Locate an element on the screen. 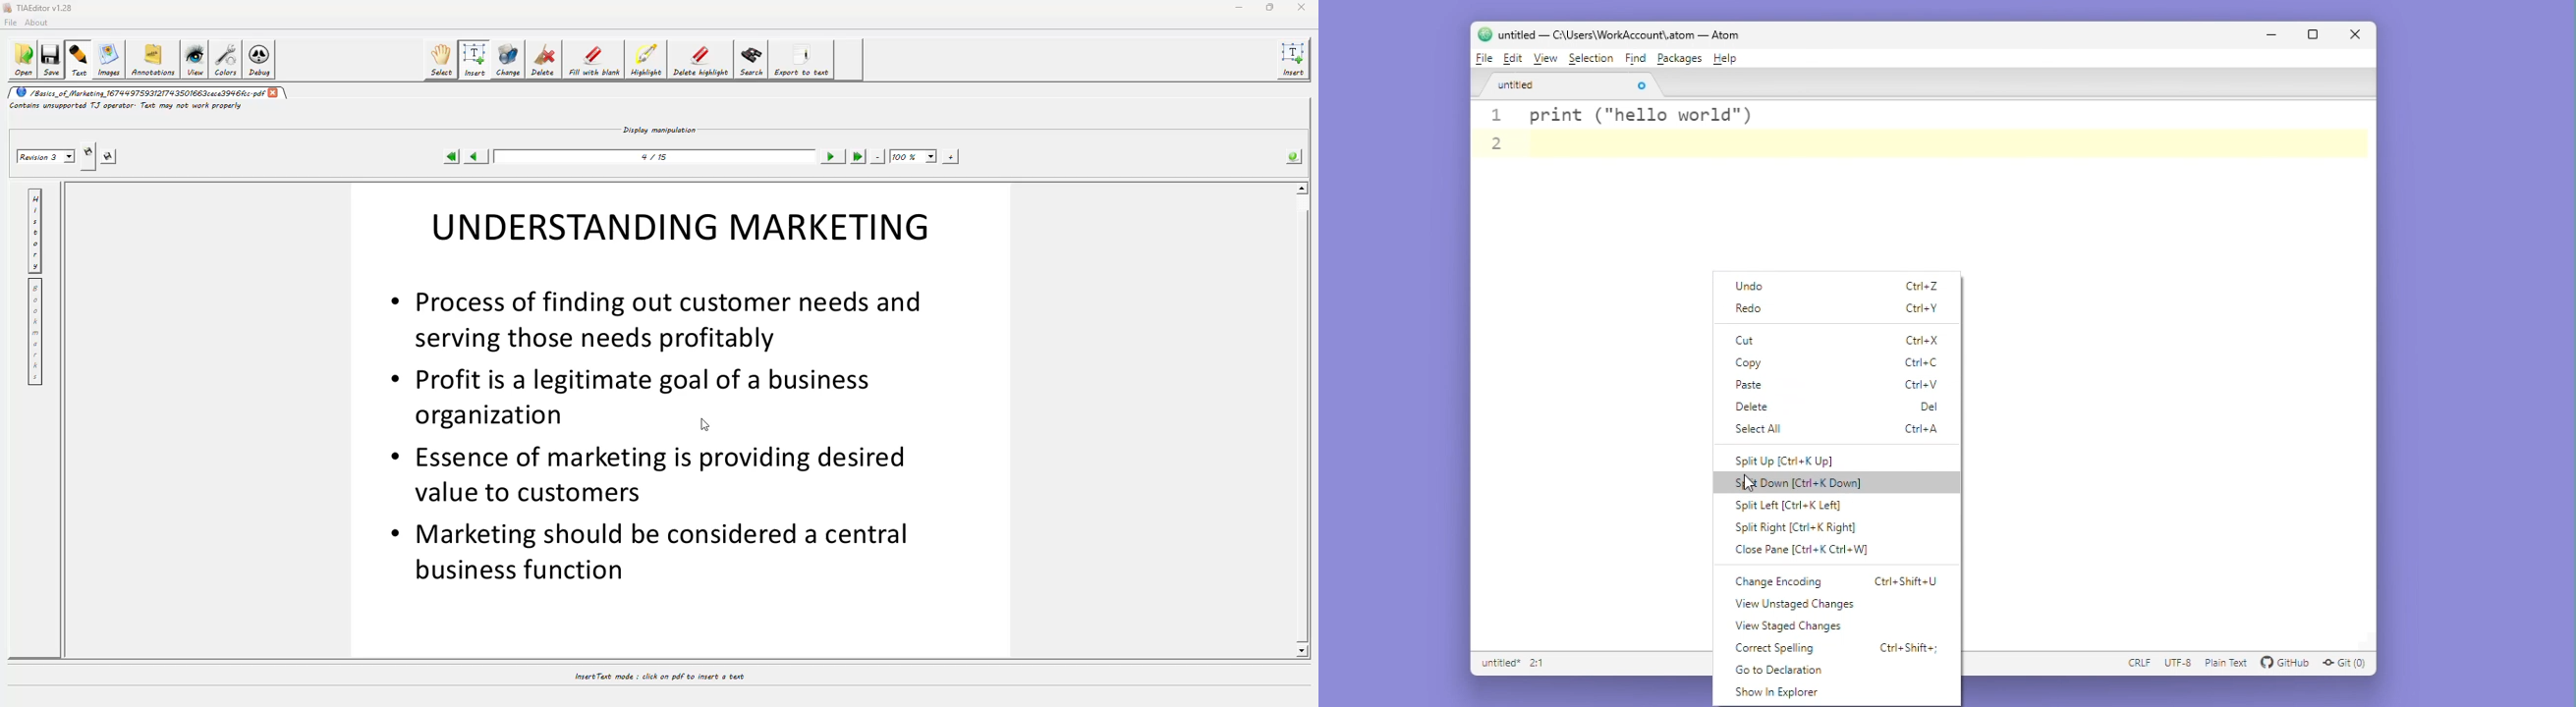  Change encoding is located at coordinates (1786, 578).